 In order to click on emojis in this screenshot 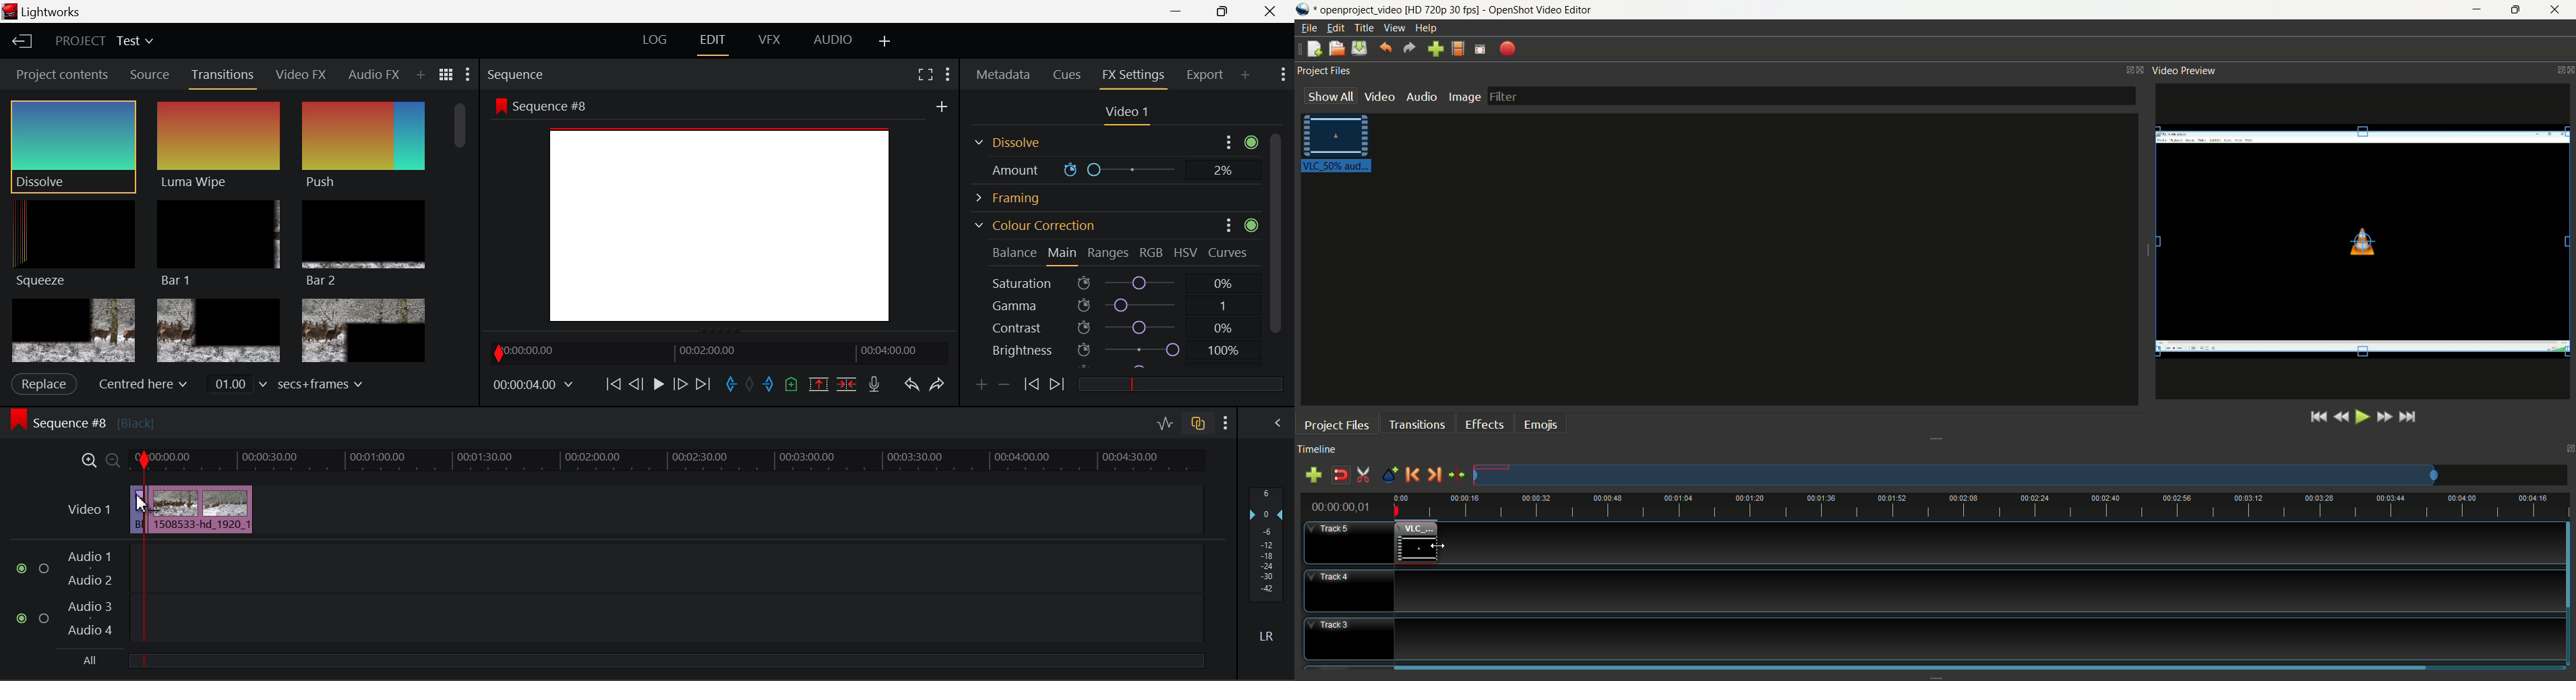, I will do `click(1541, 424)`.